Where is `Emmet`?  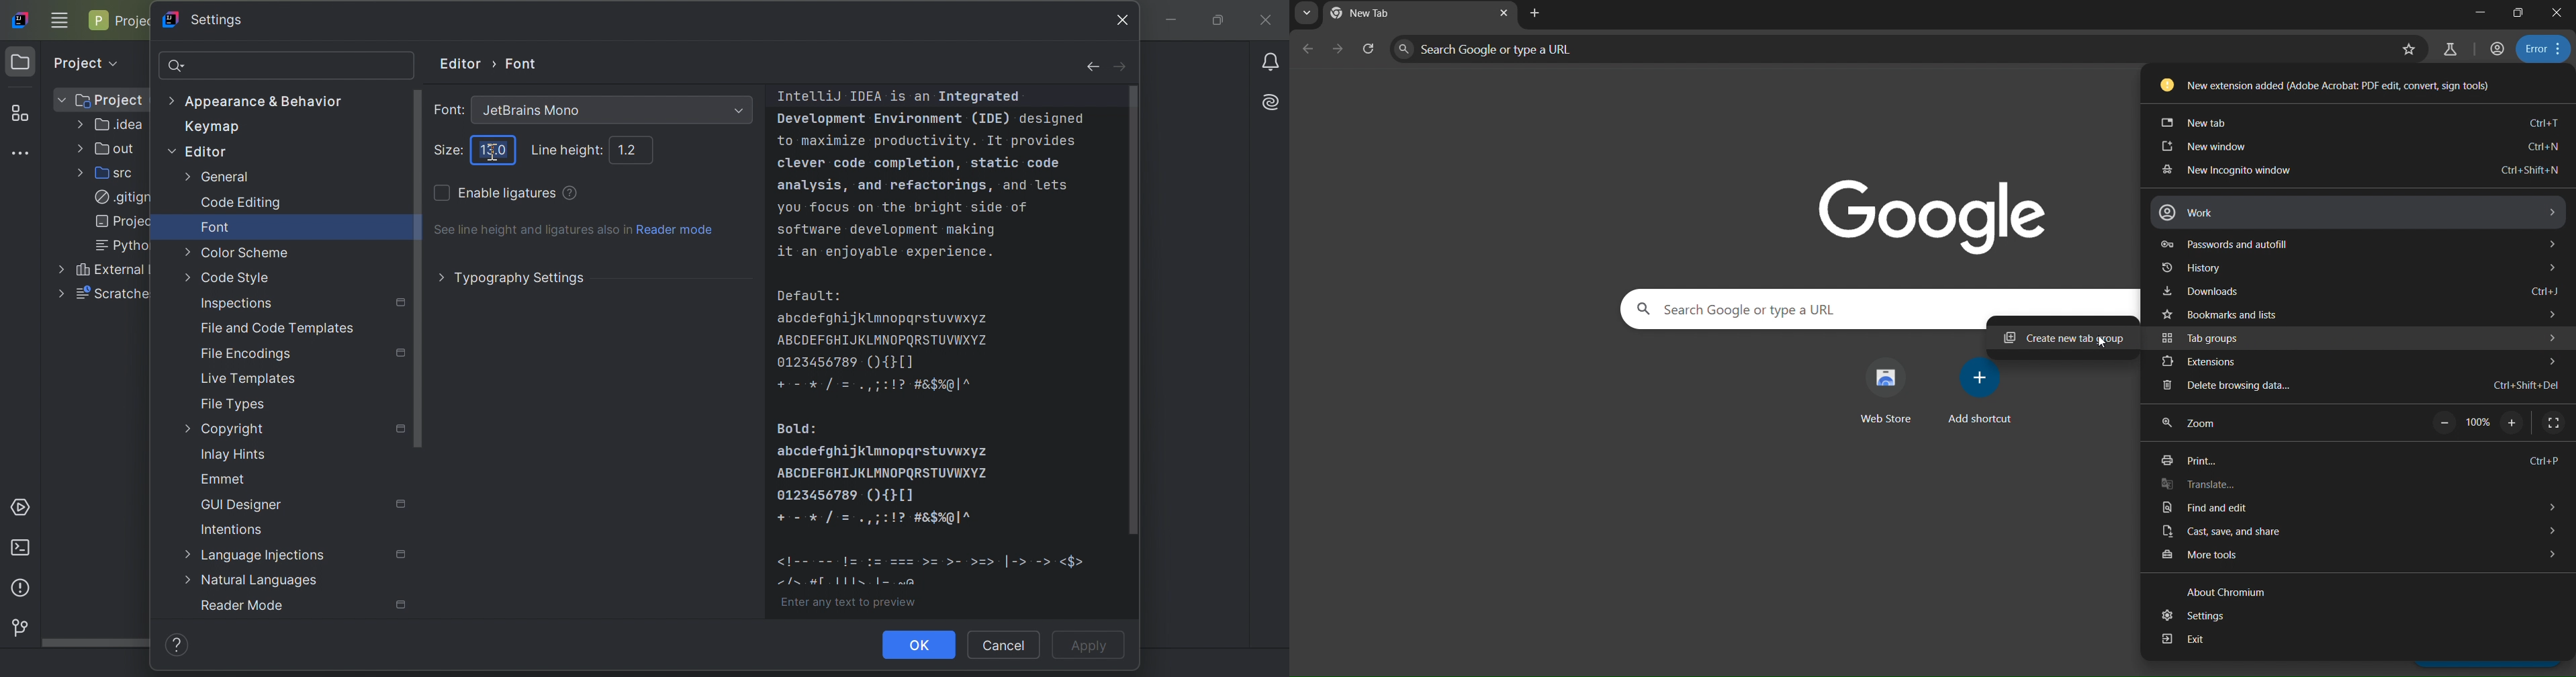
Emmet is located at coordinates (224, 479).